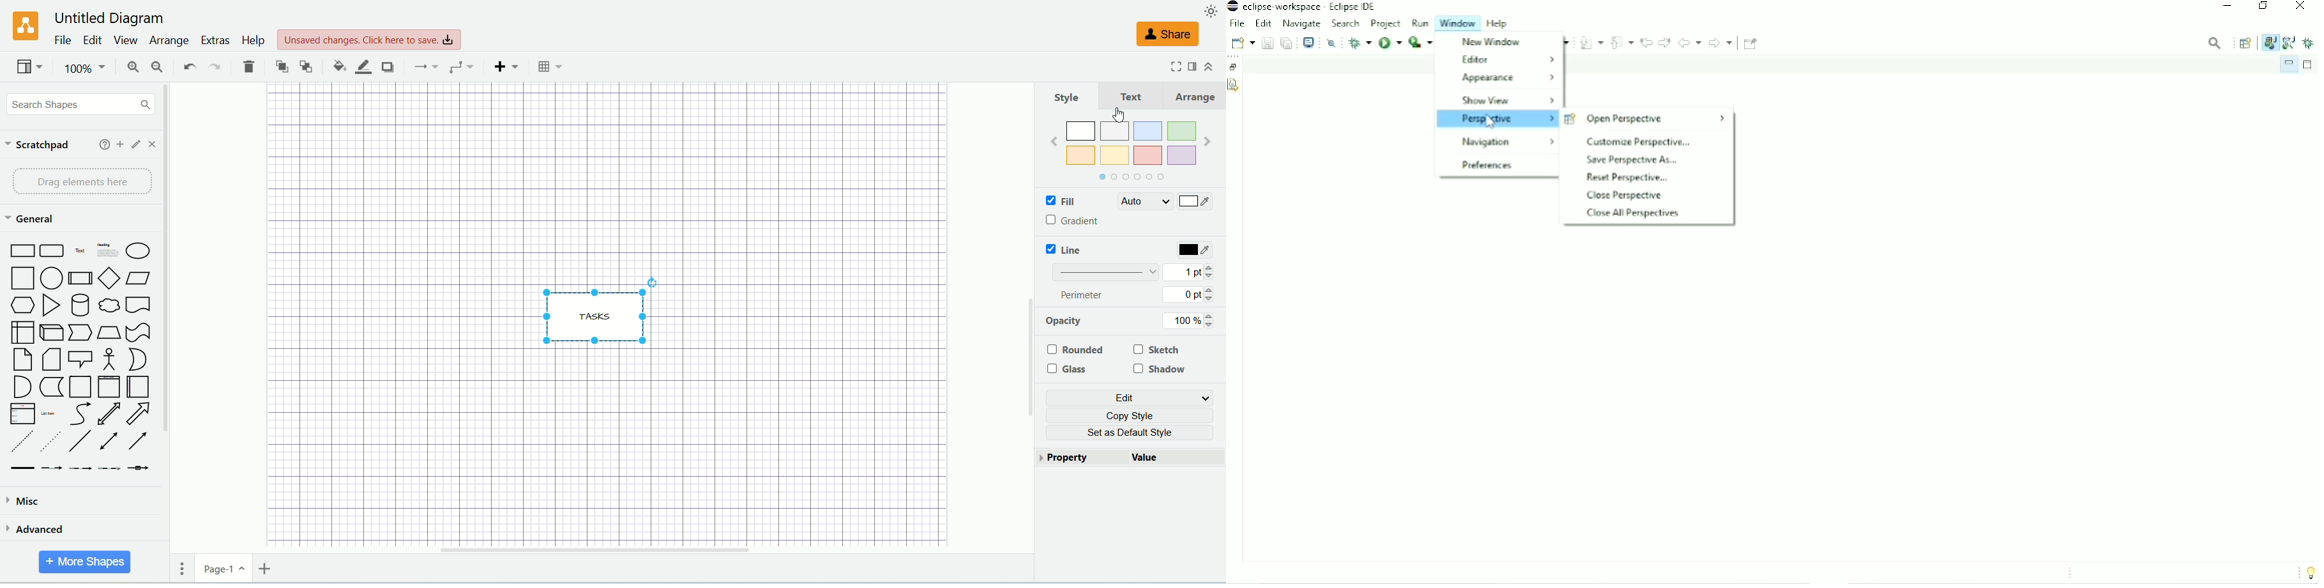  I want to click on Cylinder, so click(79, 305).